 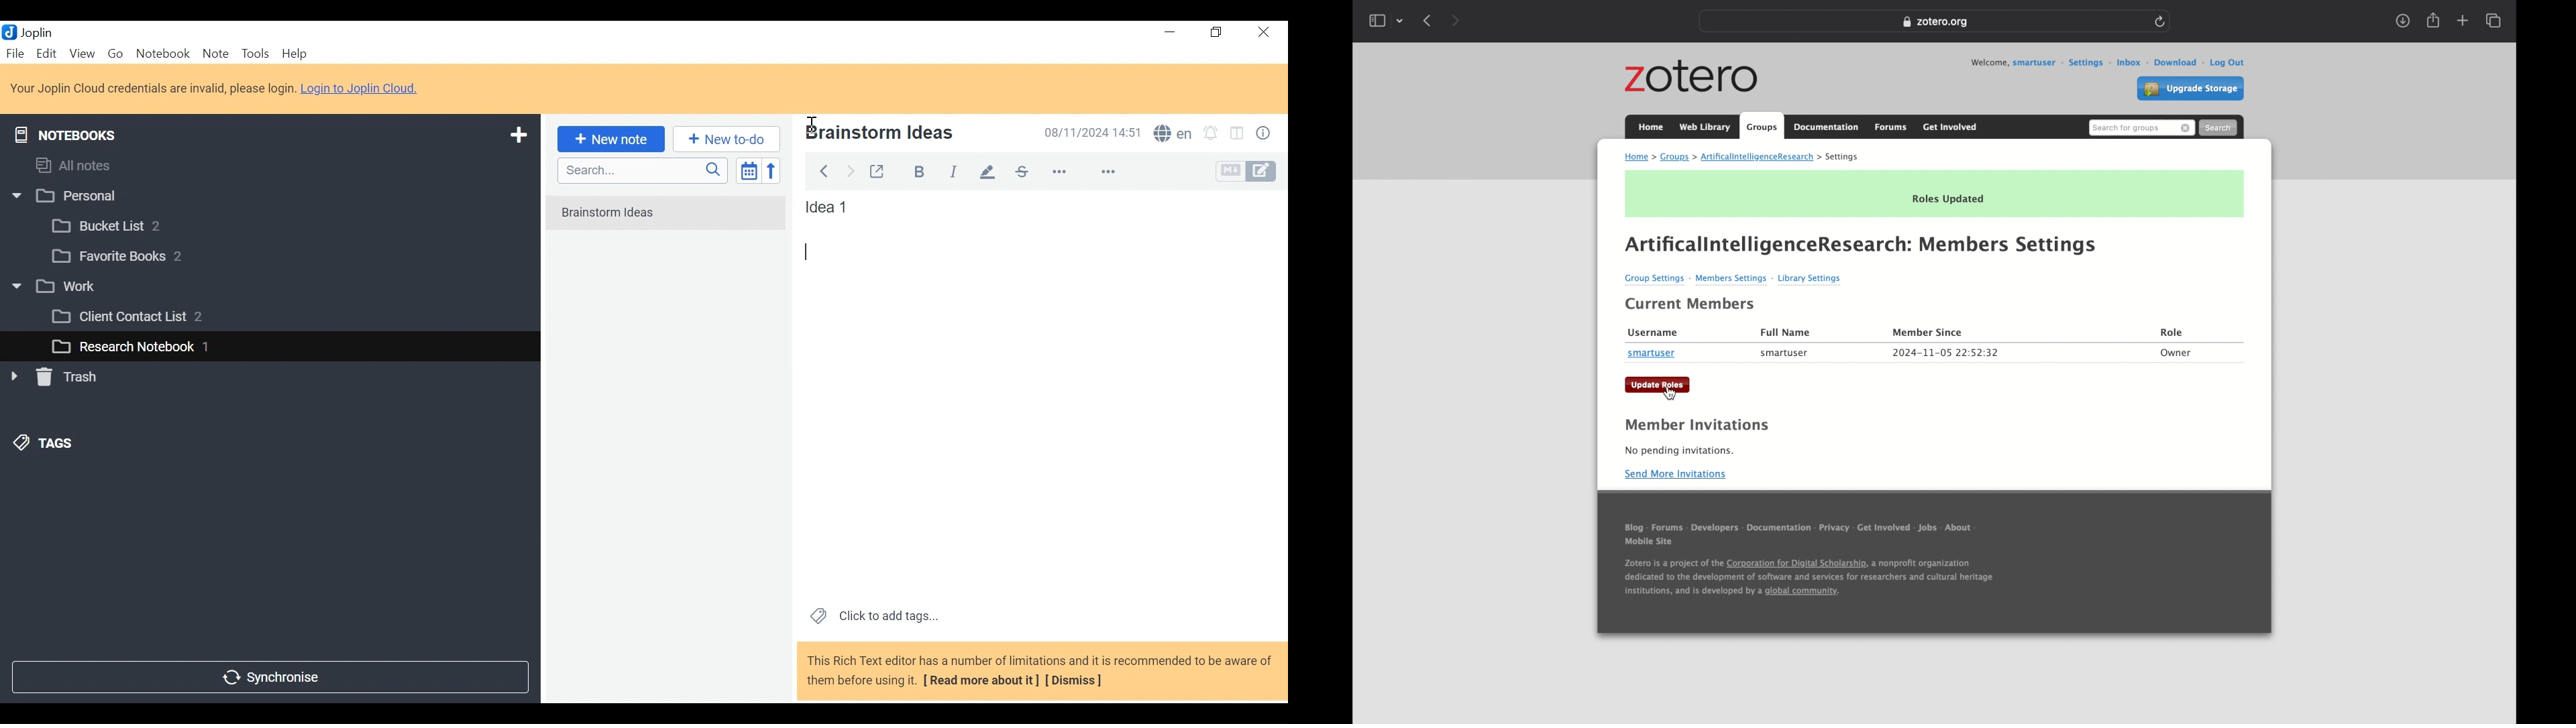 I want to click on forward, so click(x=1455, y=21).